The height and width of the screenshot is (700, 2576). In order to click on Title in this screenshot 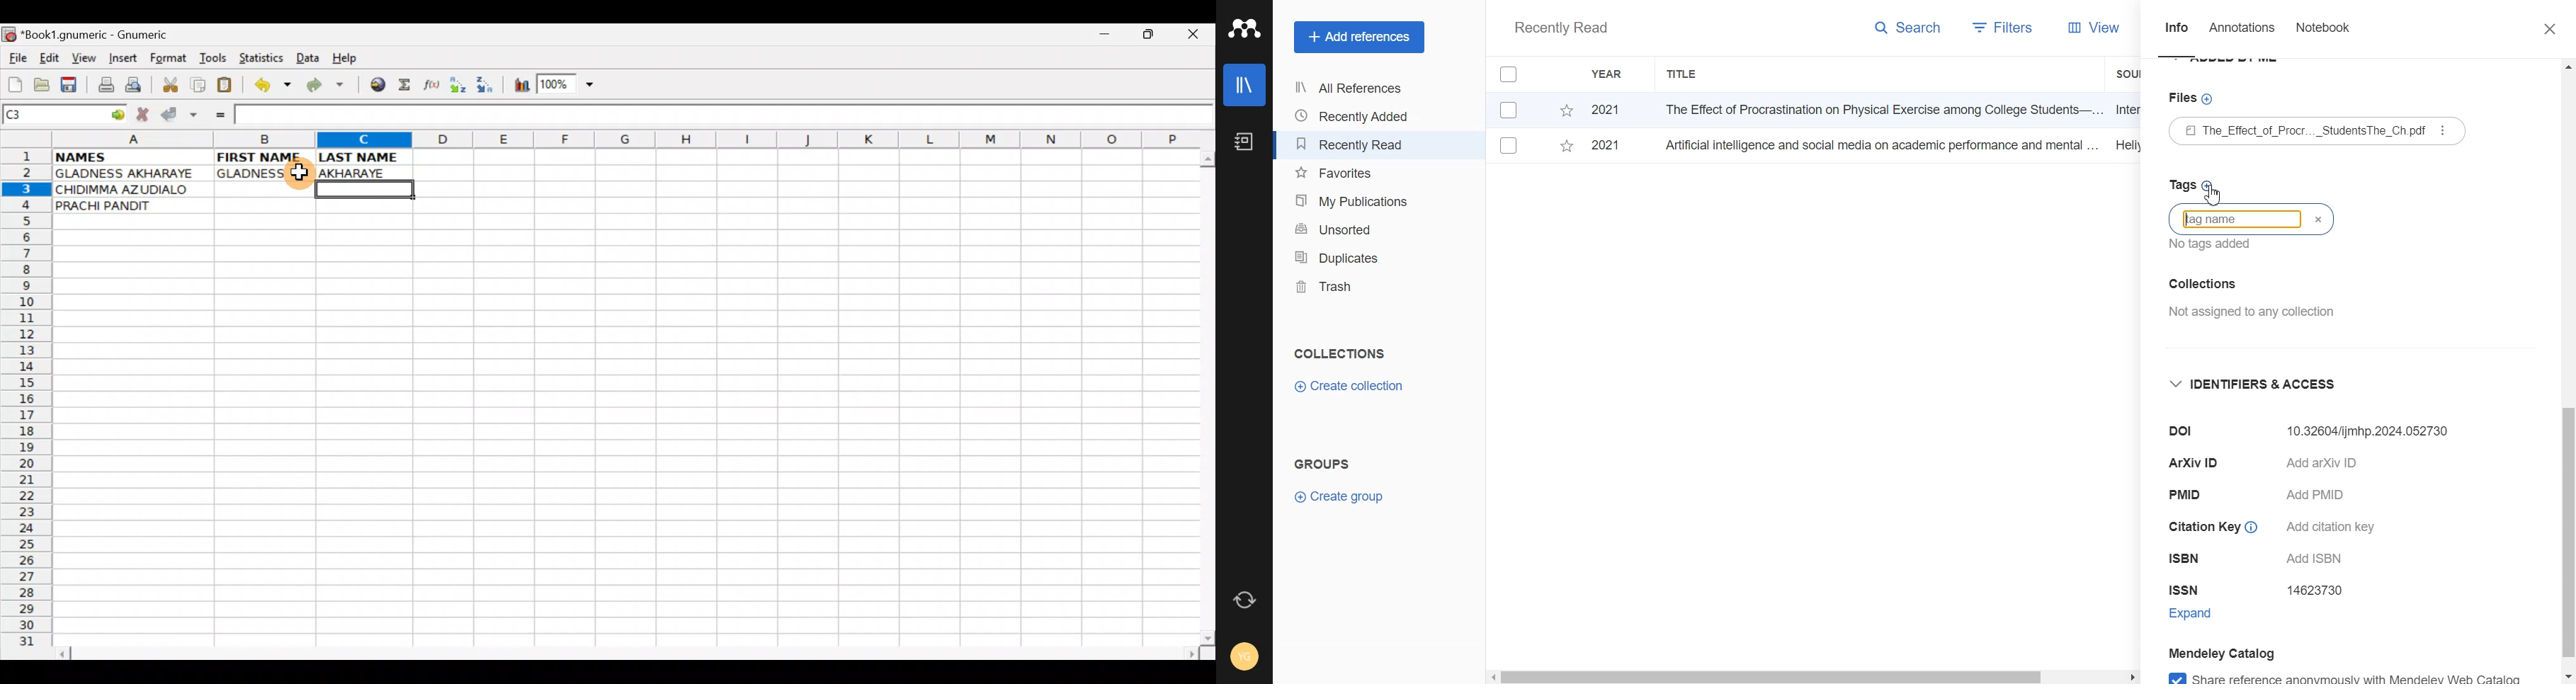, I will do `click(1683, 74)`.